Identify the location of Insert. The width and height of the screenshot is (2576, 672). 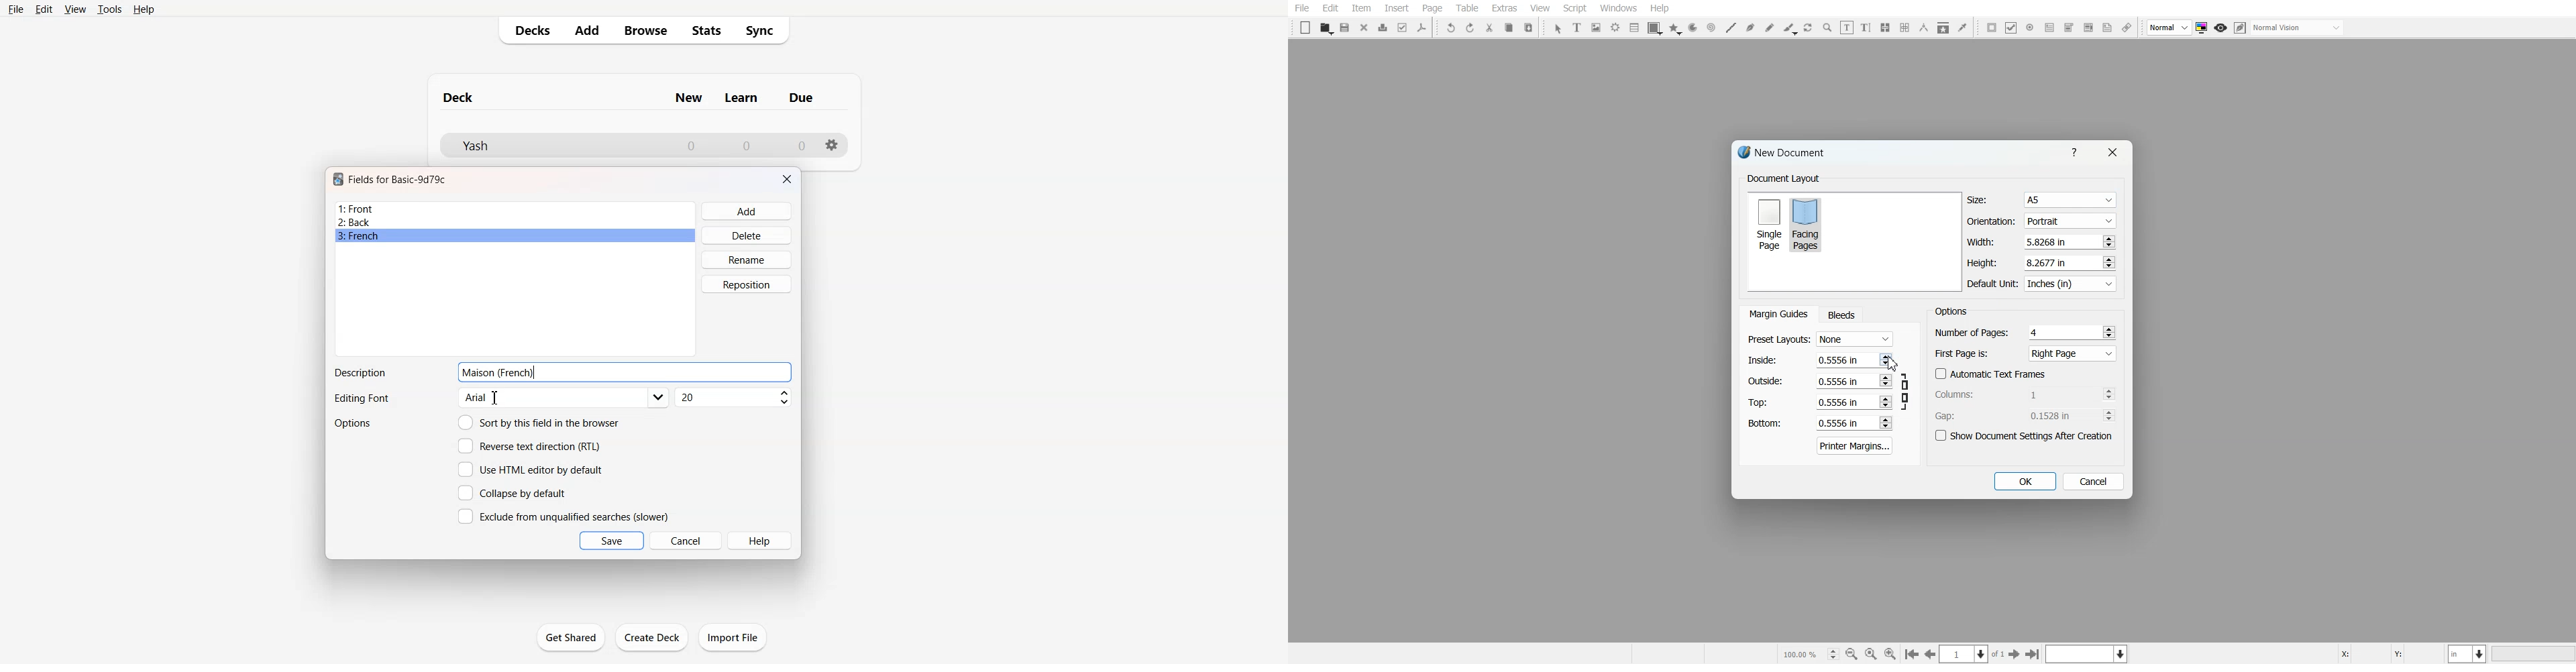
(1396, 8).